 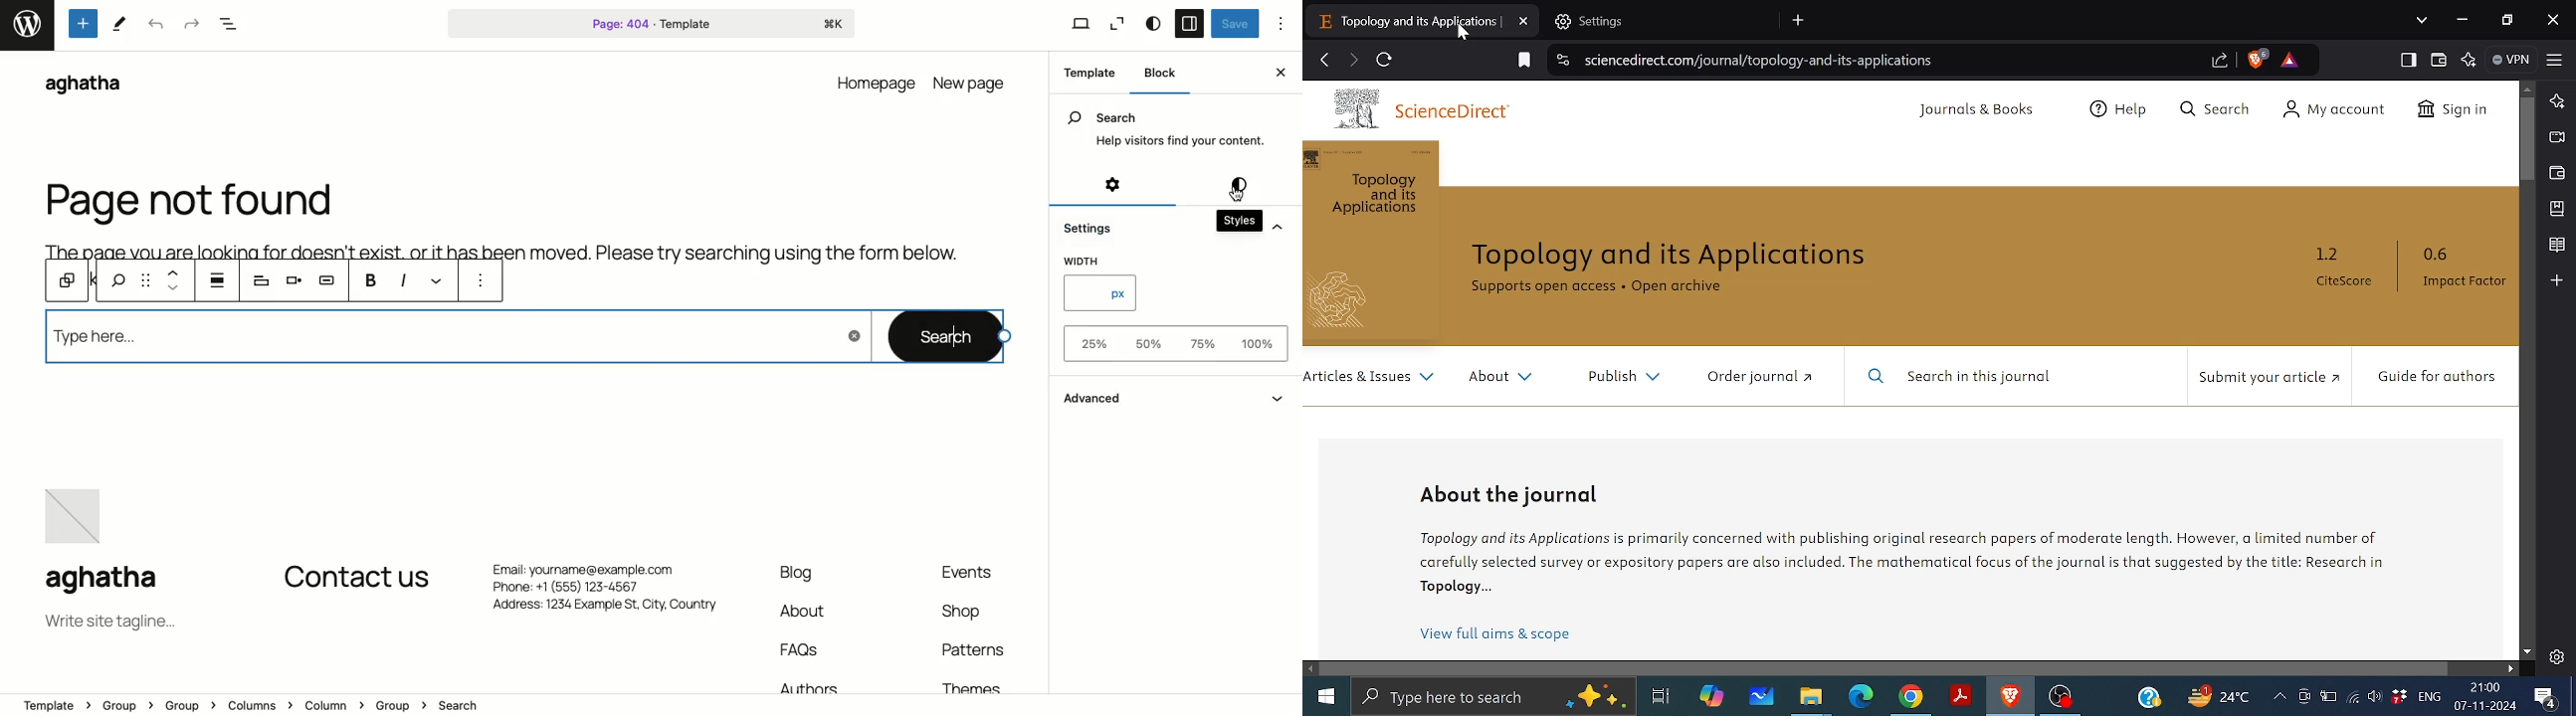 I want to click on Undo, so click(x=155, y=24).